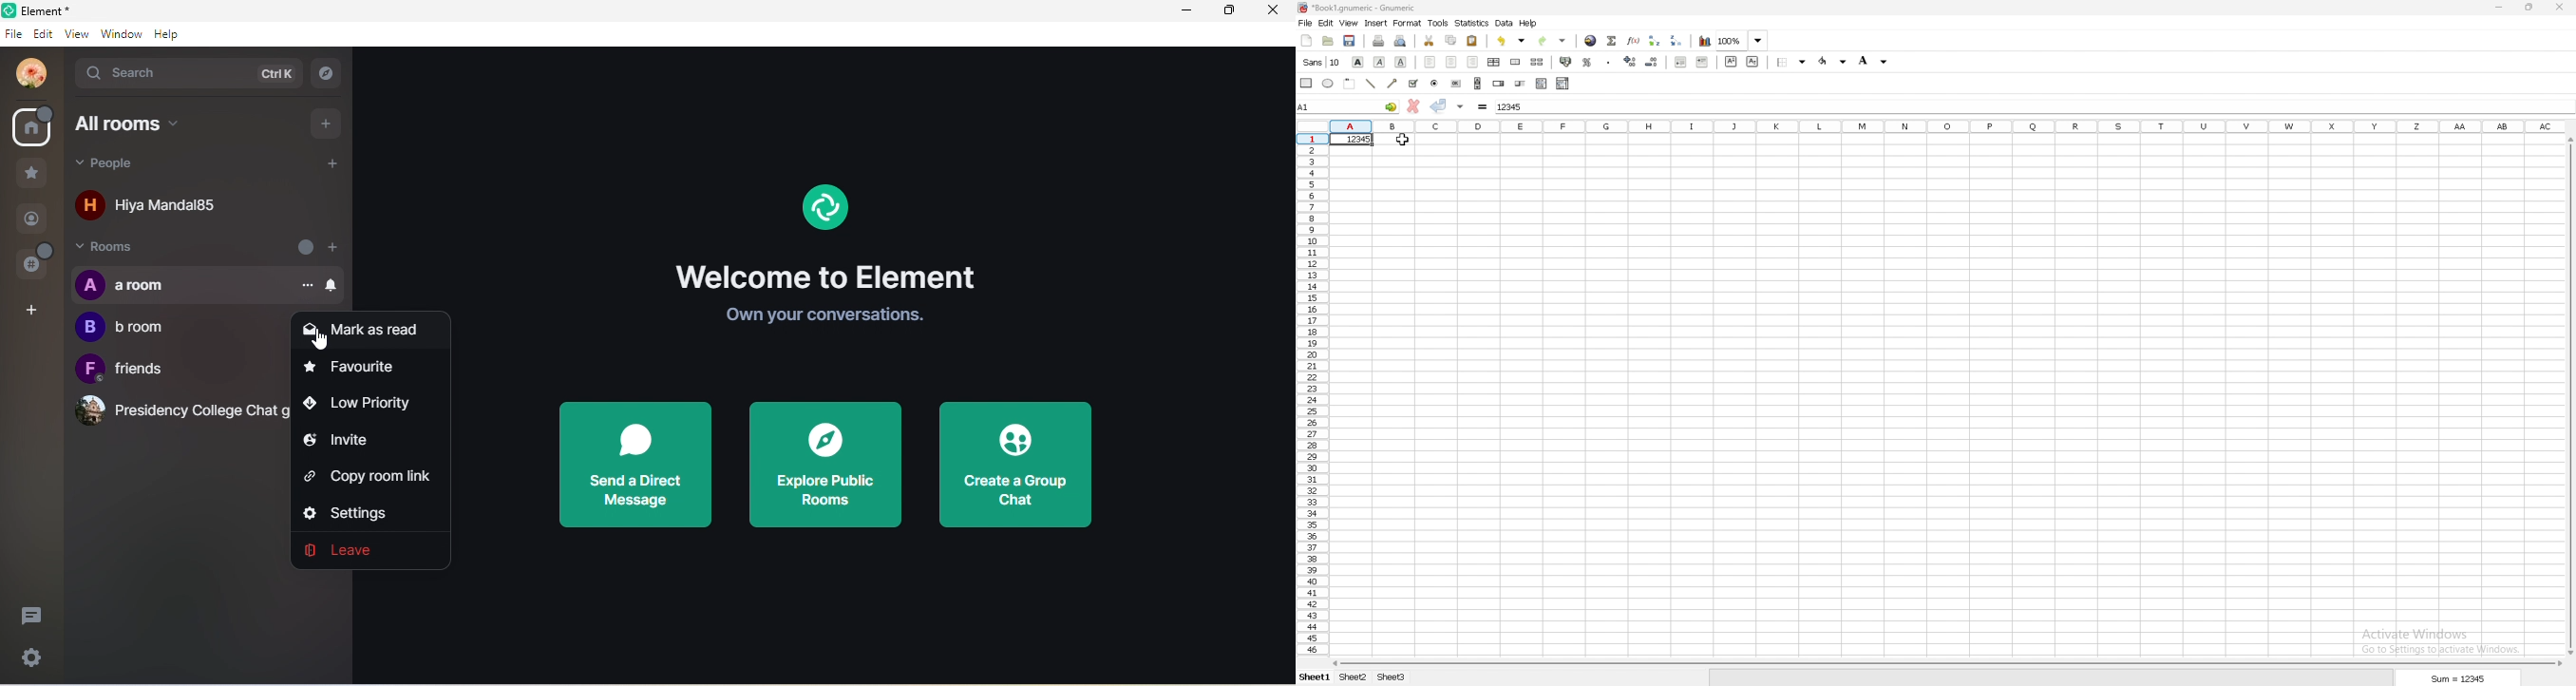  Describe the element at coordinates (1792, 62) in the screenshot. I see `border` at that location.